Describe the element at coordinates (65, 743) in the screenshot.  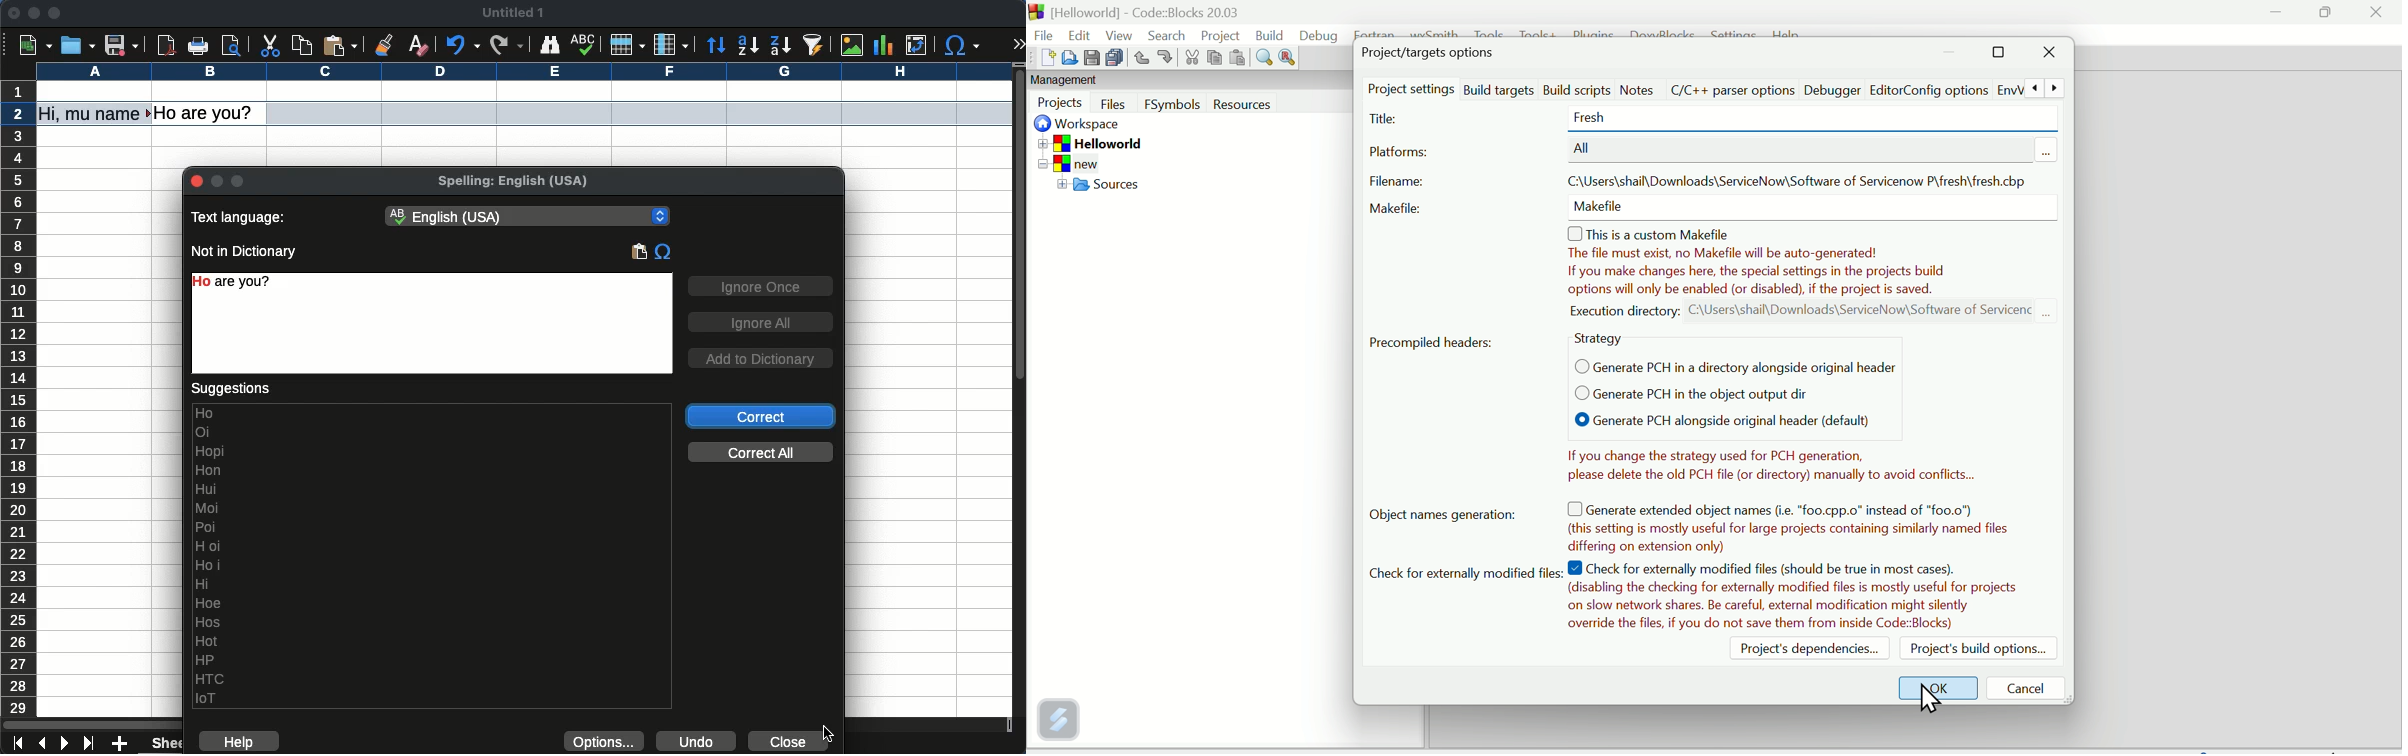
I see `next sheet` at that location.